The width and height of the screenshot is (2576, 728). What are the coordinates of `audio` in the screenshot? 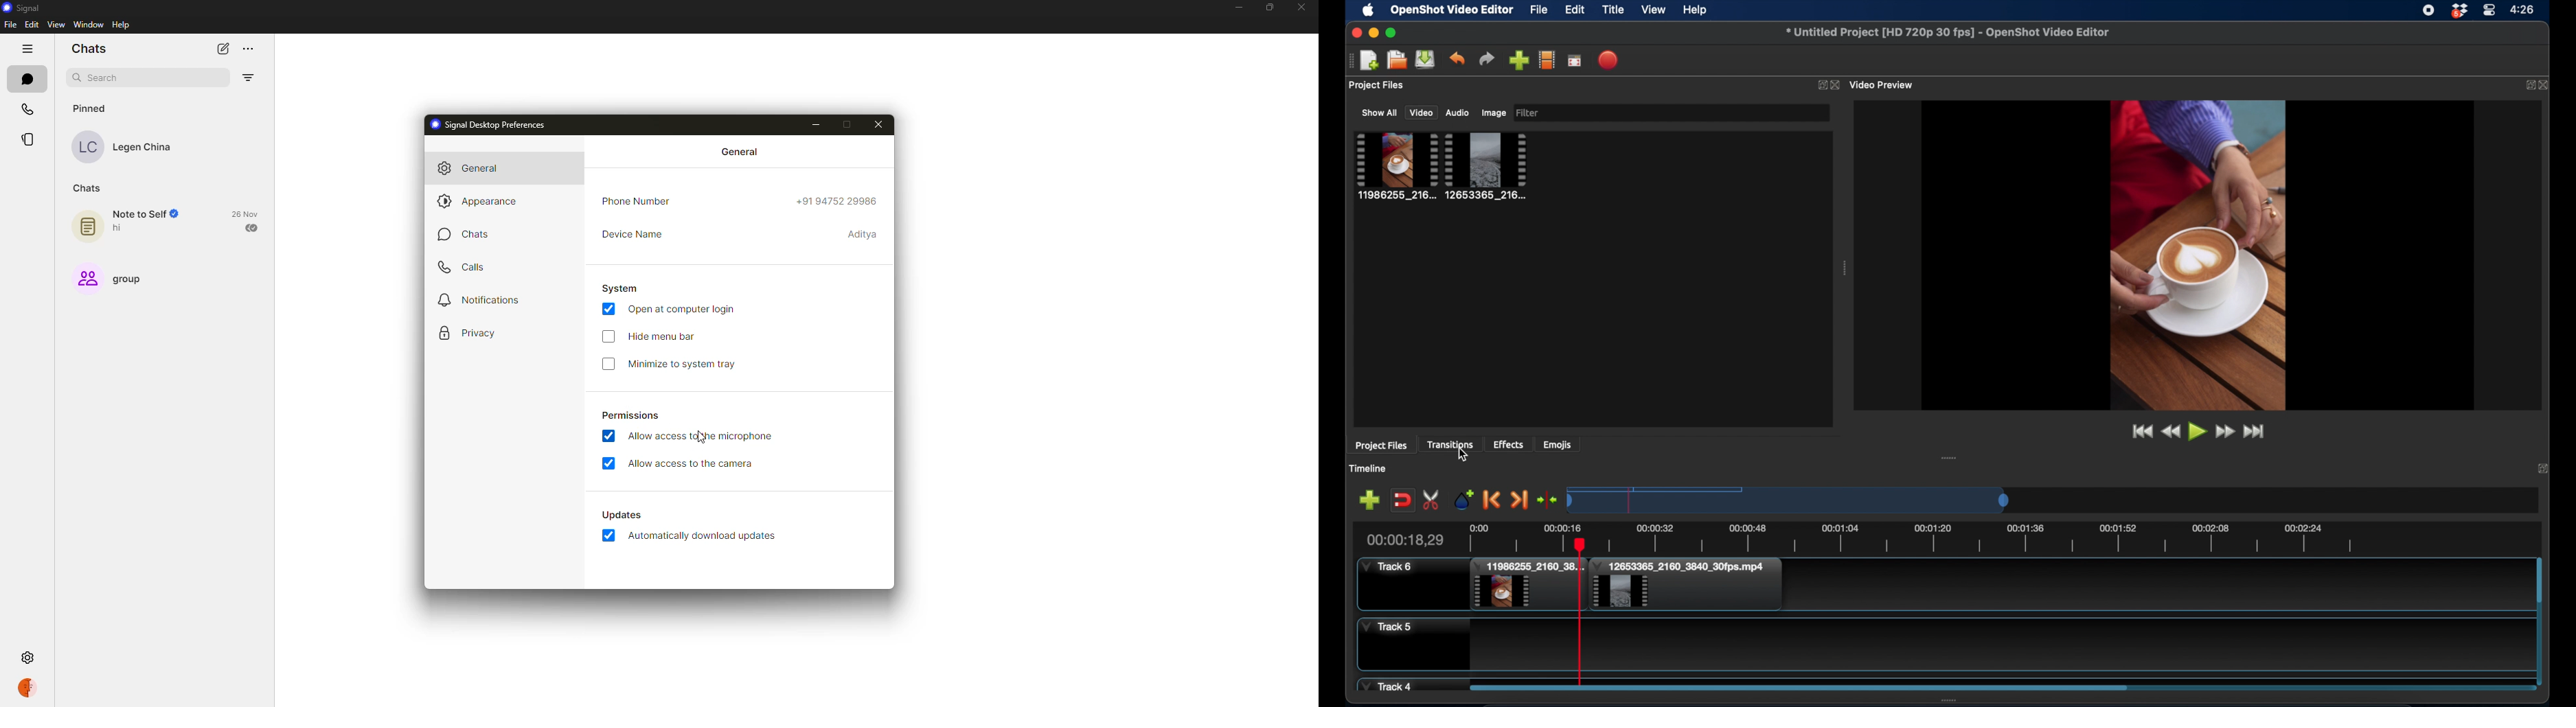 It's located at (1458, 113).